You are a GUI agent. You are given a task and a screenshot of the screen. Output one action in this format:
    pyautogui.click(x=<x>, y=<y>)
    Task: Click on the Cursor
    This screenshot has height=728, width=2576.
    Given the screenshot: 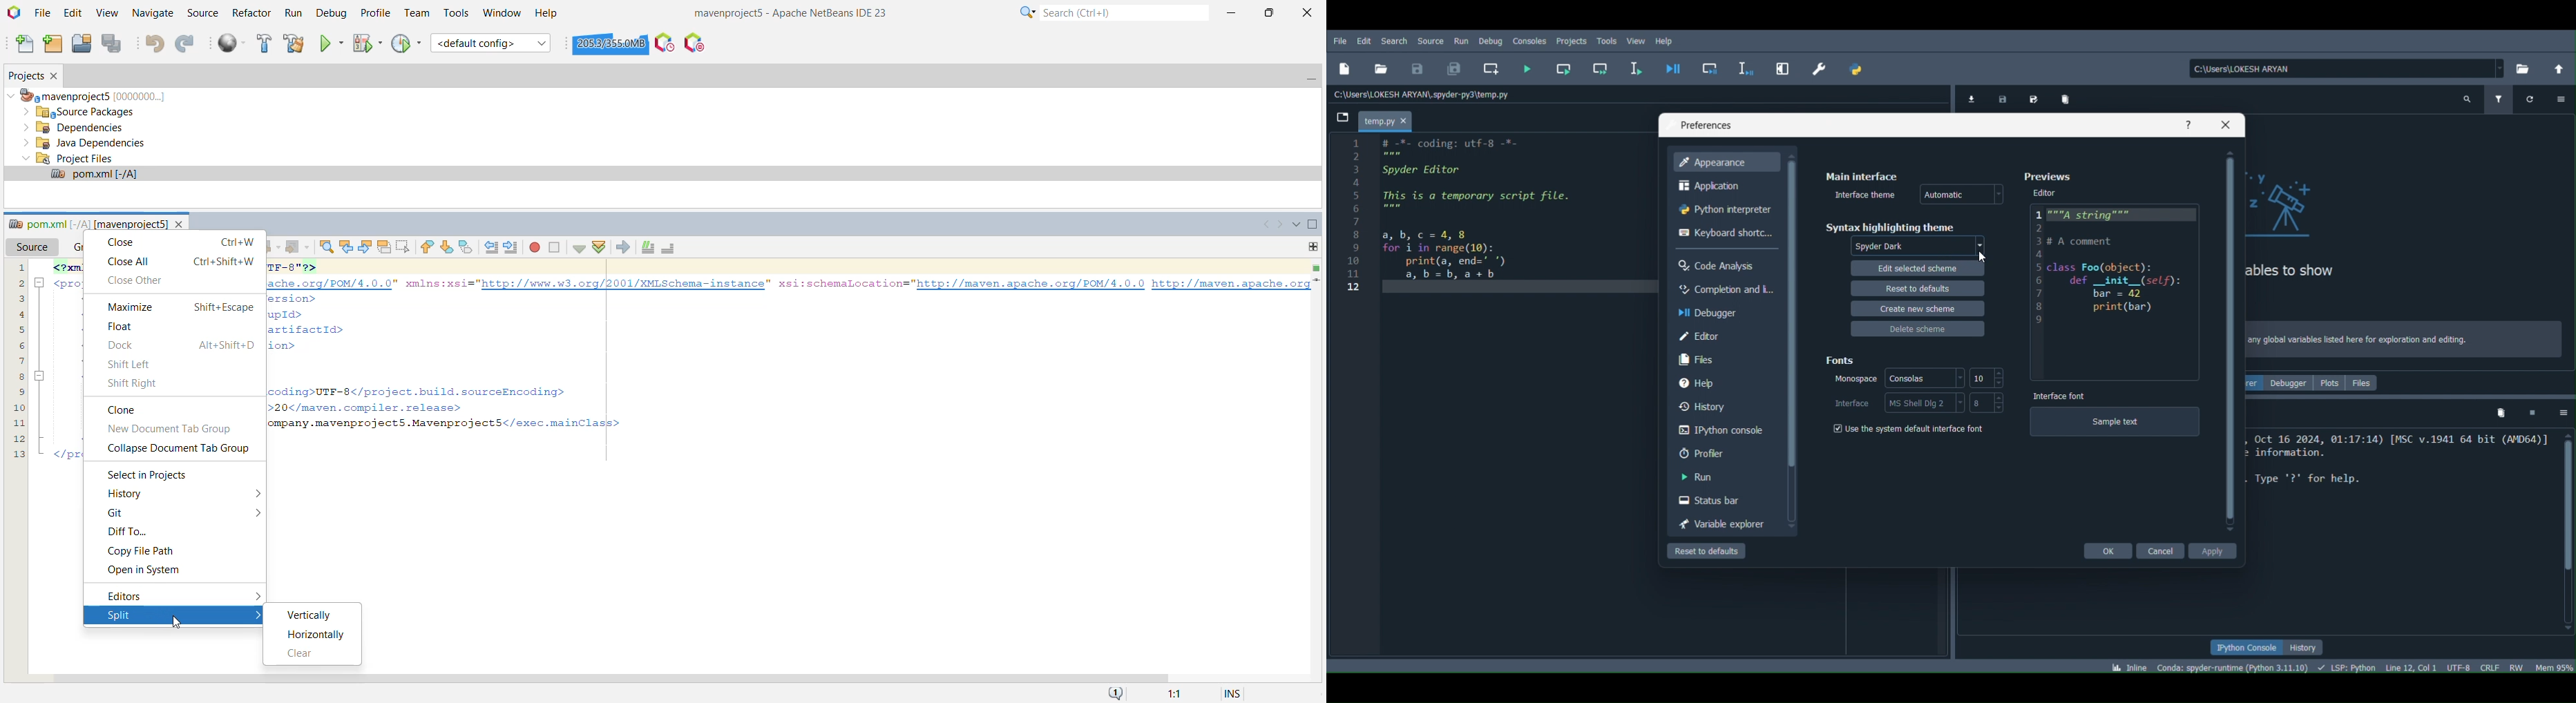 What is the action you would take?
    pyautogui.click(x=1987, y=256)
    